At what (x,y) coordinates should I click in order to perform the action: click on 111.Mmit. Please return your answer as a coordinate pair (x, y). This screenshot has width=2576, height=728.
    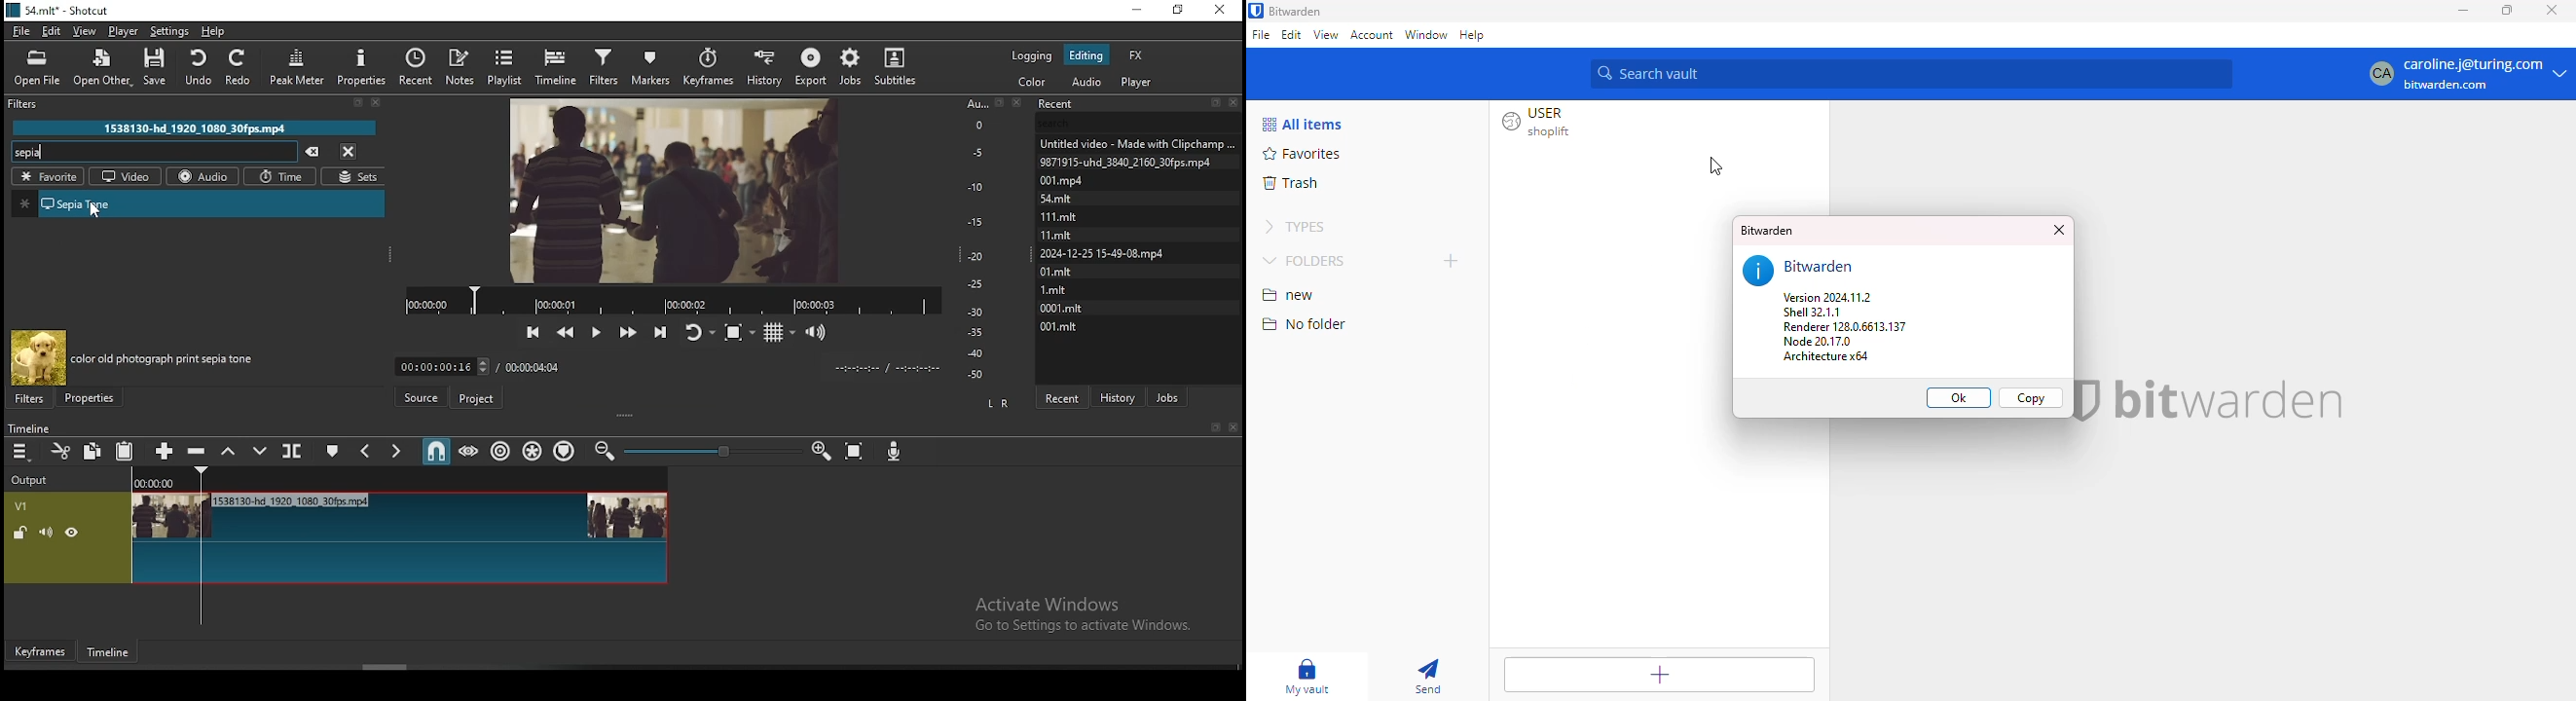
    Looking at the image, I should click on (1060, 215).